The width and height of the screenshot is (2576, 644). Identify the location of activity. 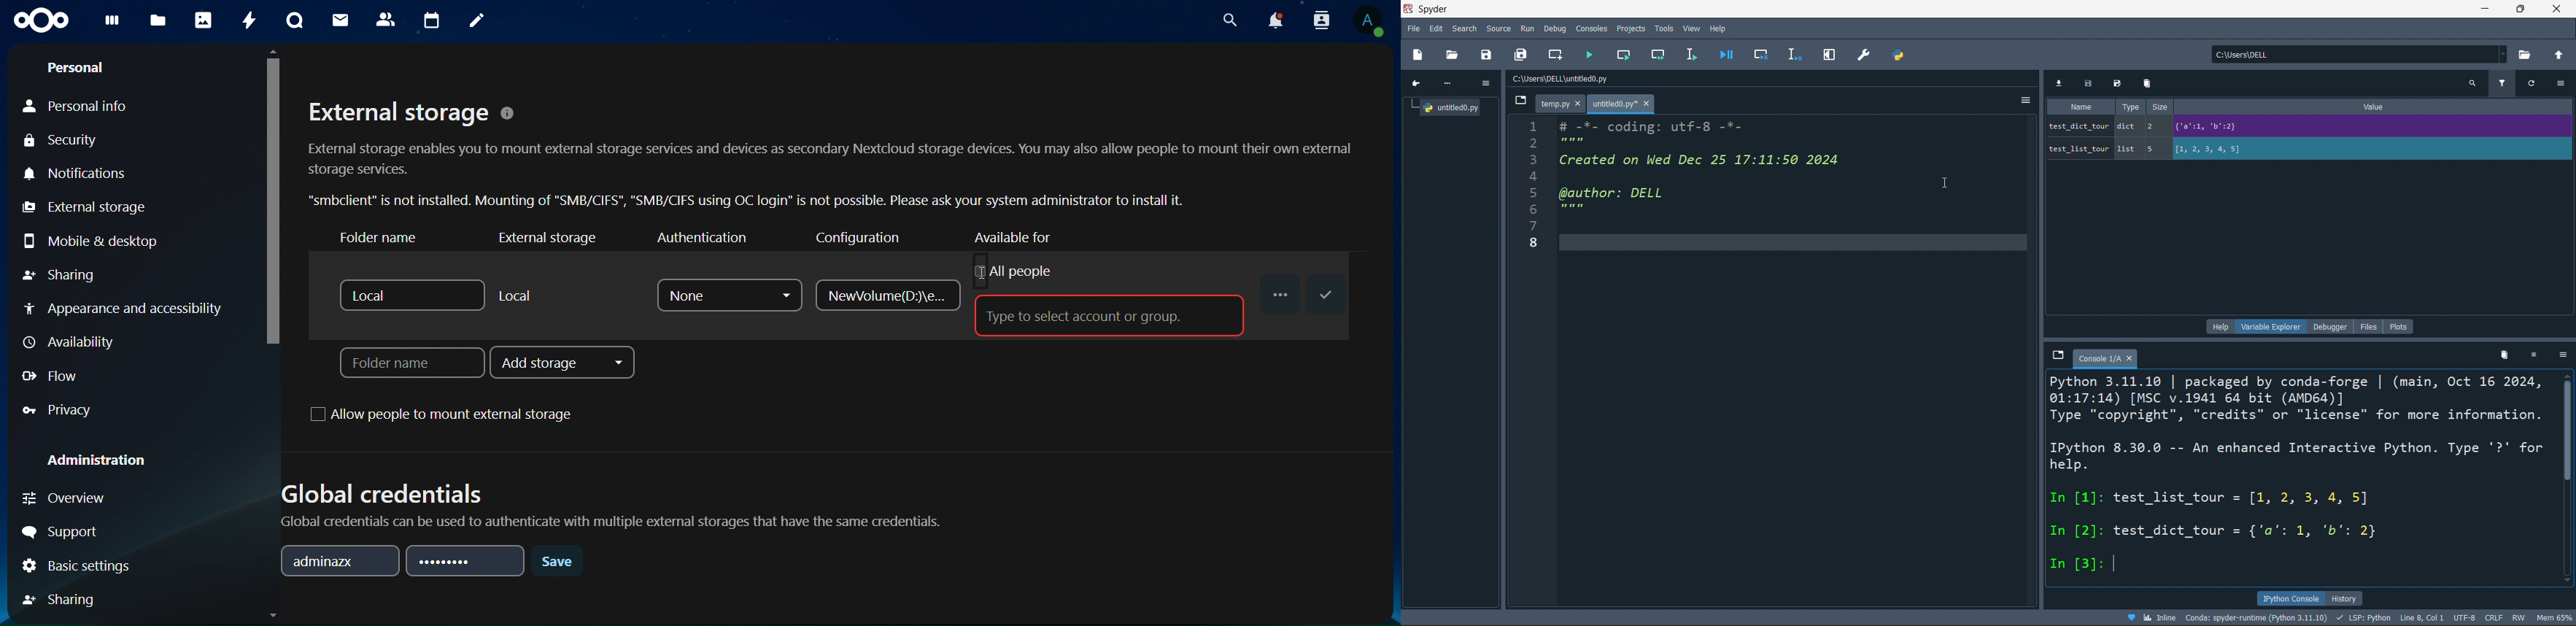
(246, 21).